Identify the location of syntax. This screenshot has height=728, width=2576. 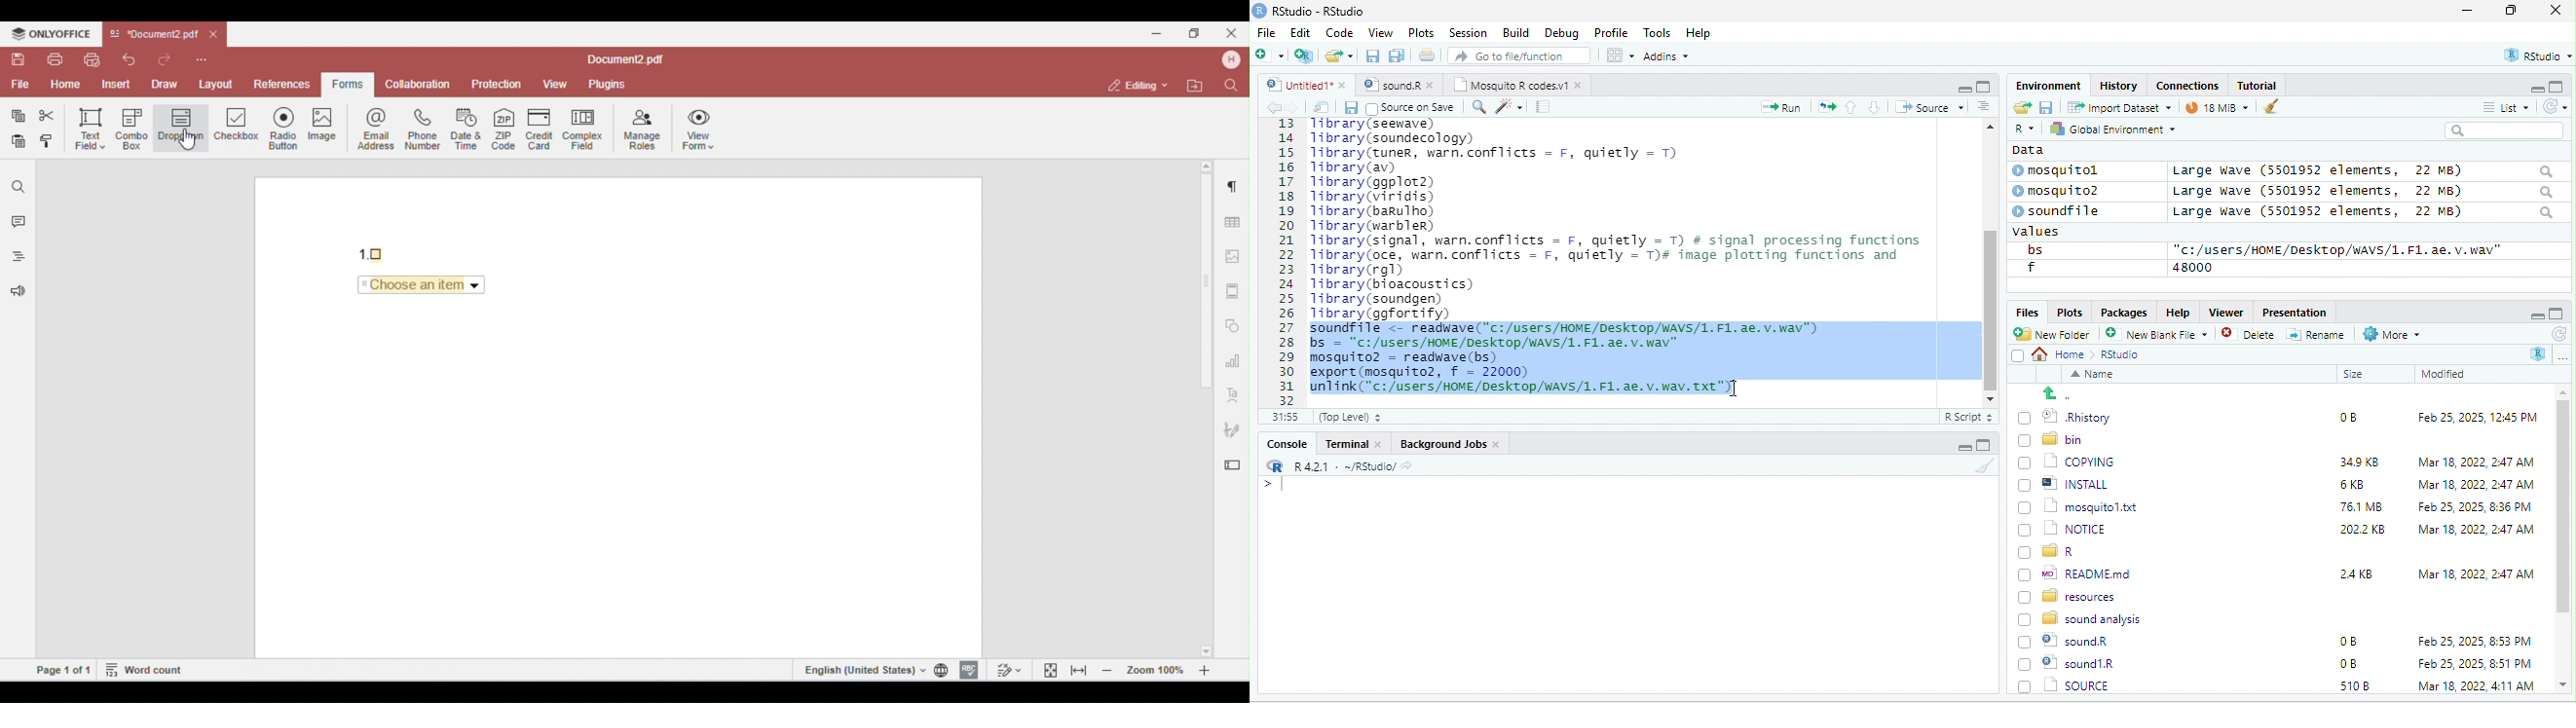
(1269, 487).